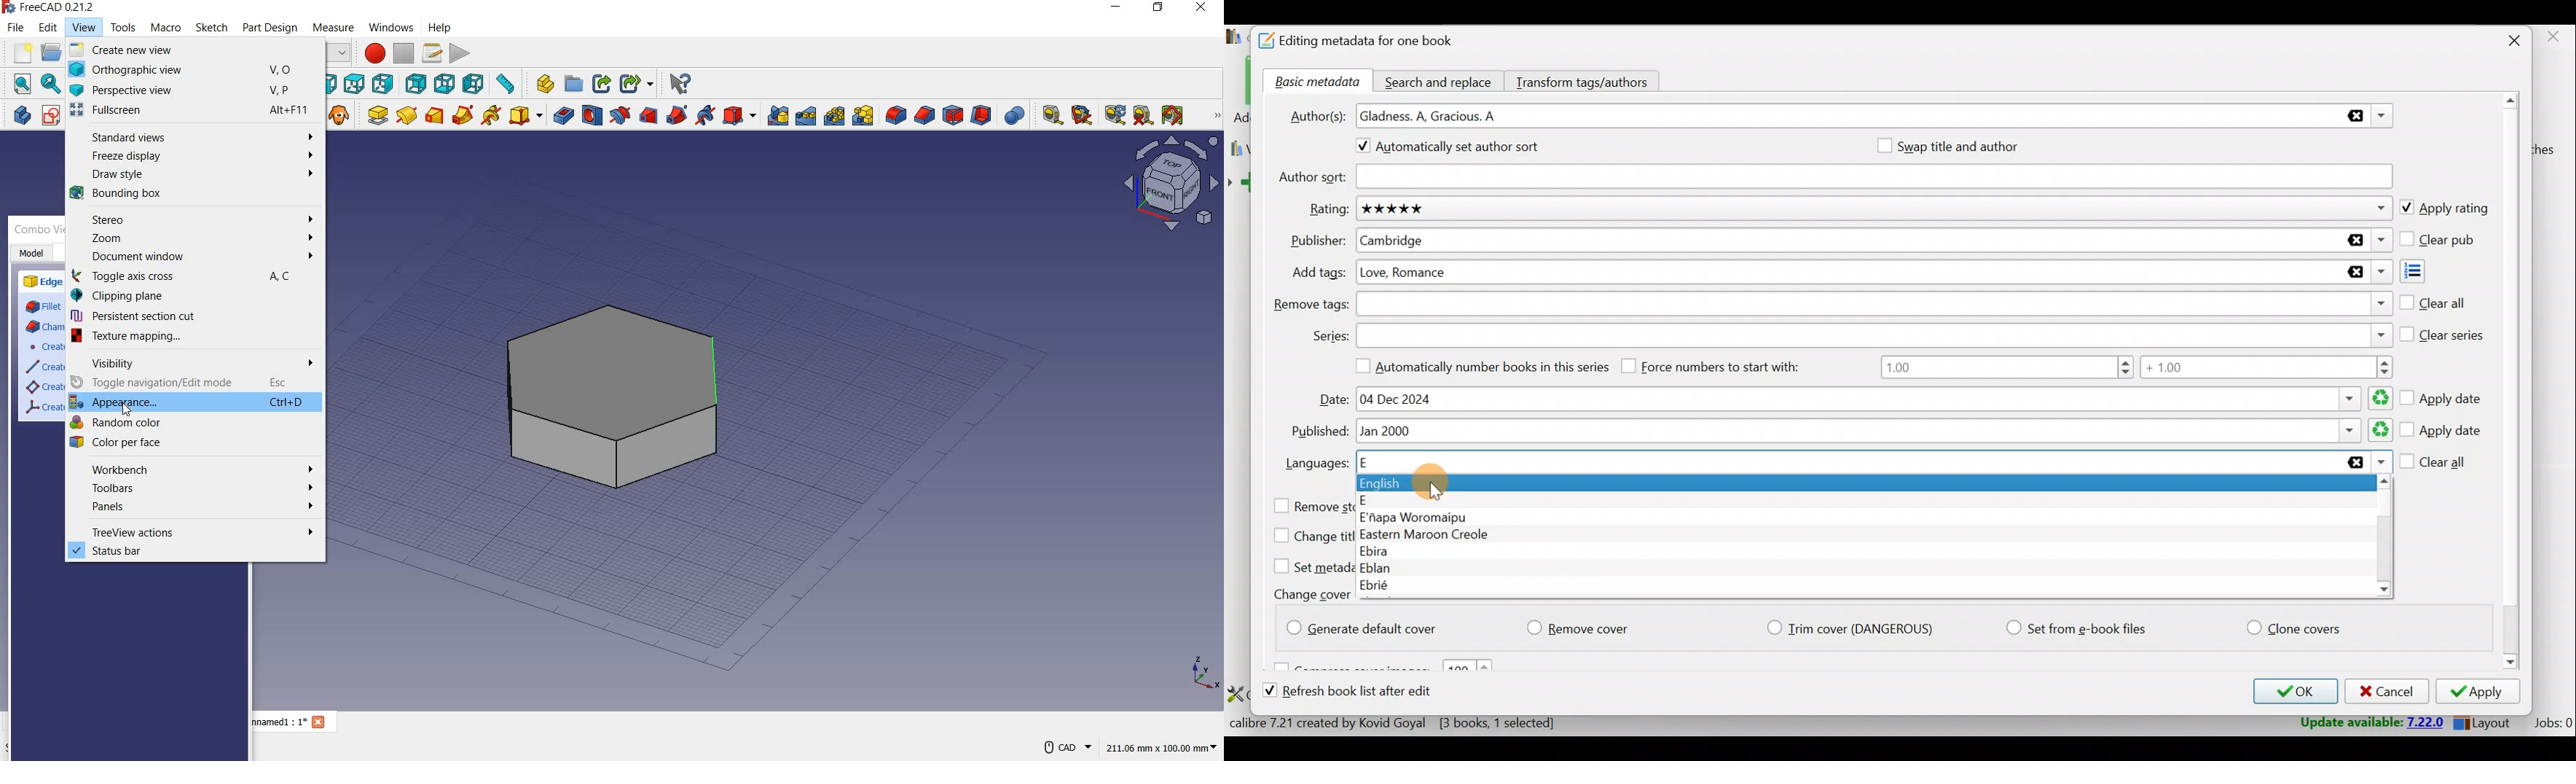 Image resolution: width=2576 pixels, height=784 pixels. I want to click on Transform tags/authors, so click(1588, 80).